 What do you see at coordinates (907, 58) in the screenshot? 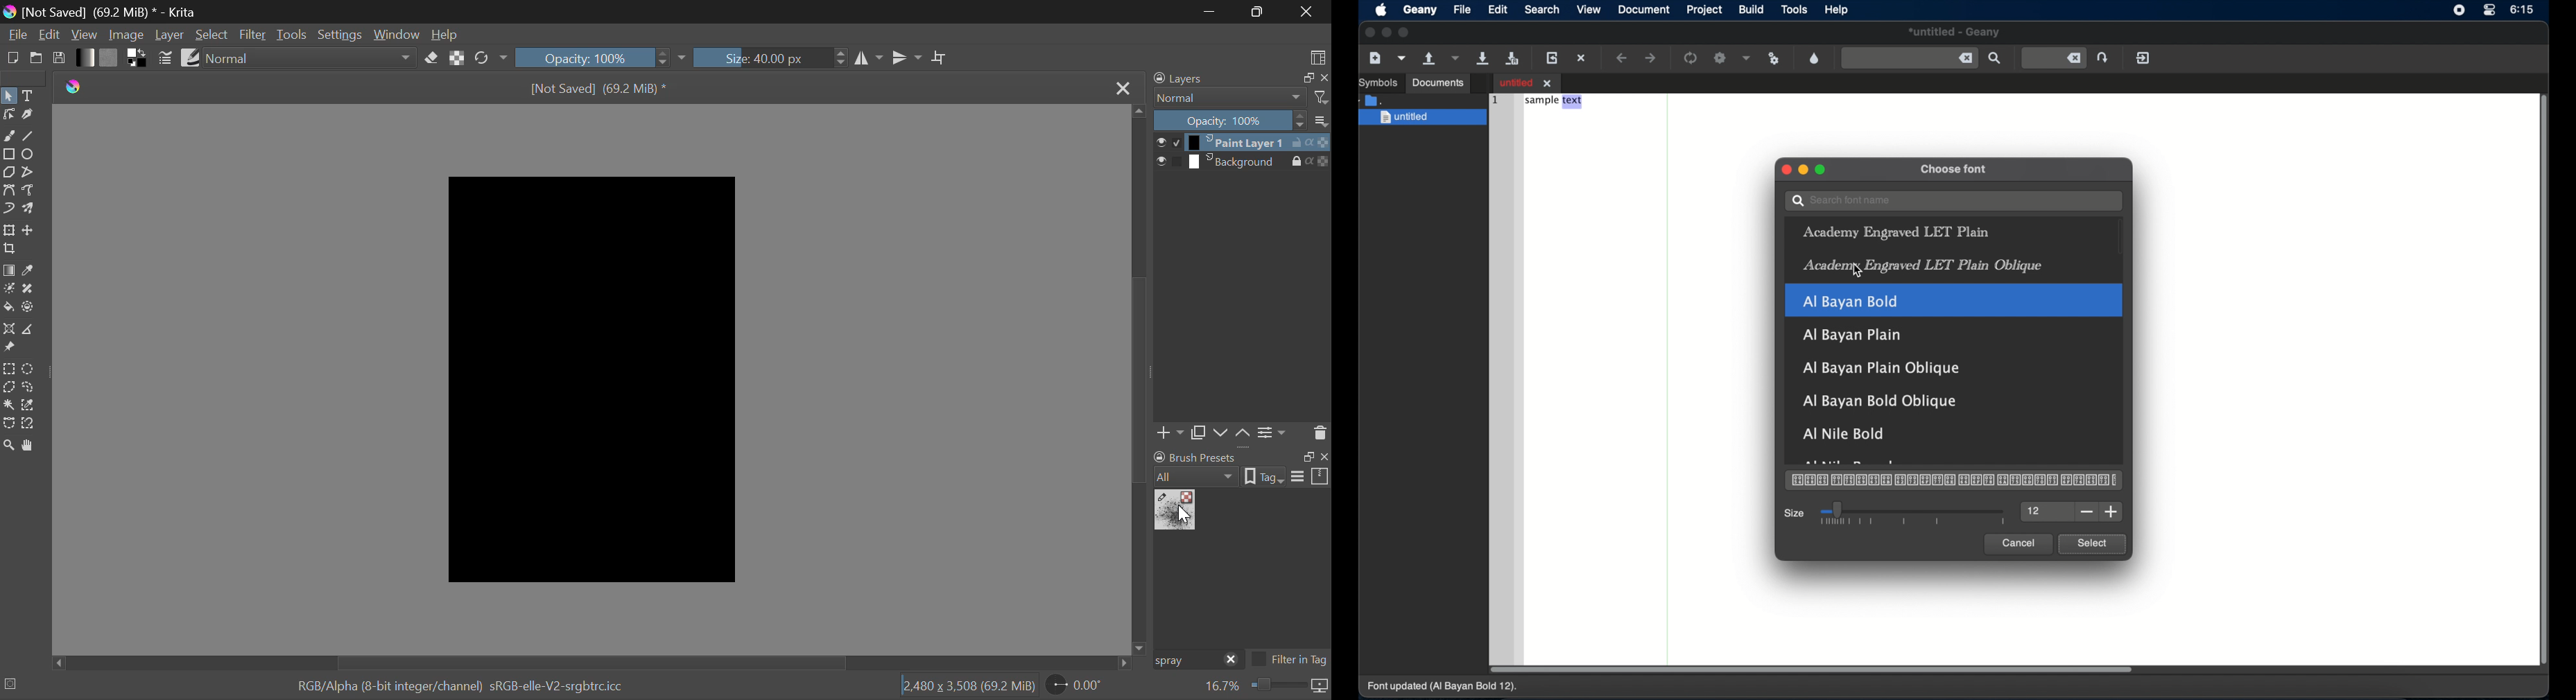
I see `Horizontal Mirror Flip` at bounding box center [907, 58].